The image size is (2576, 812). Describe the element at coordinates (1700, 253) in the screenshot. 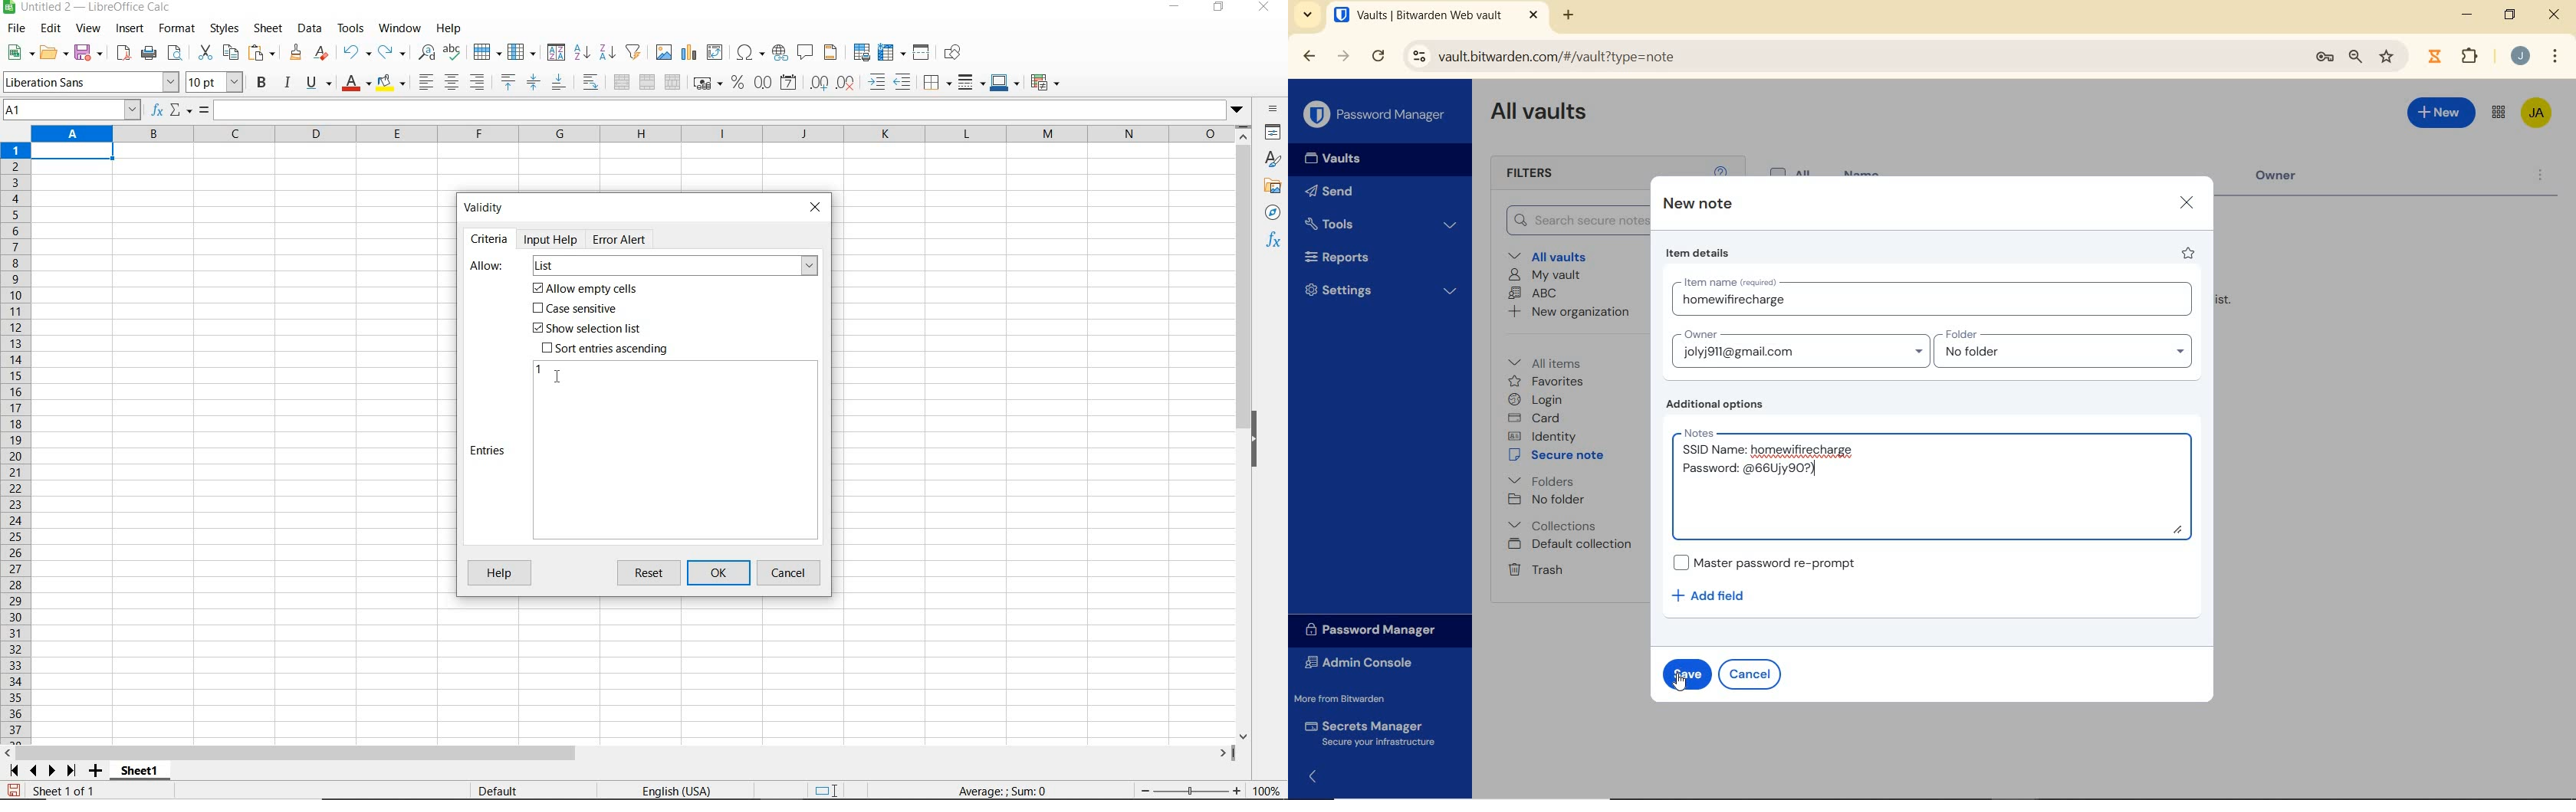

I see `item details` at that location.